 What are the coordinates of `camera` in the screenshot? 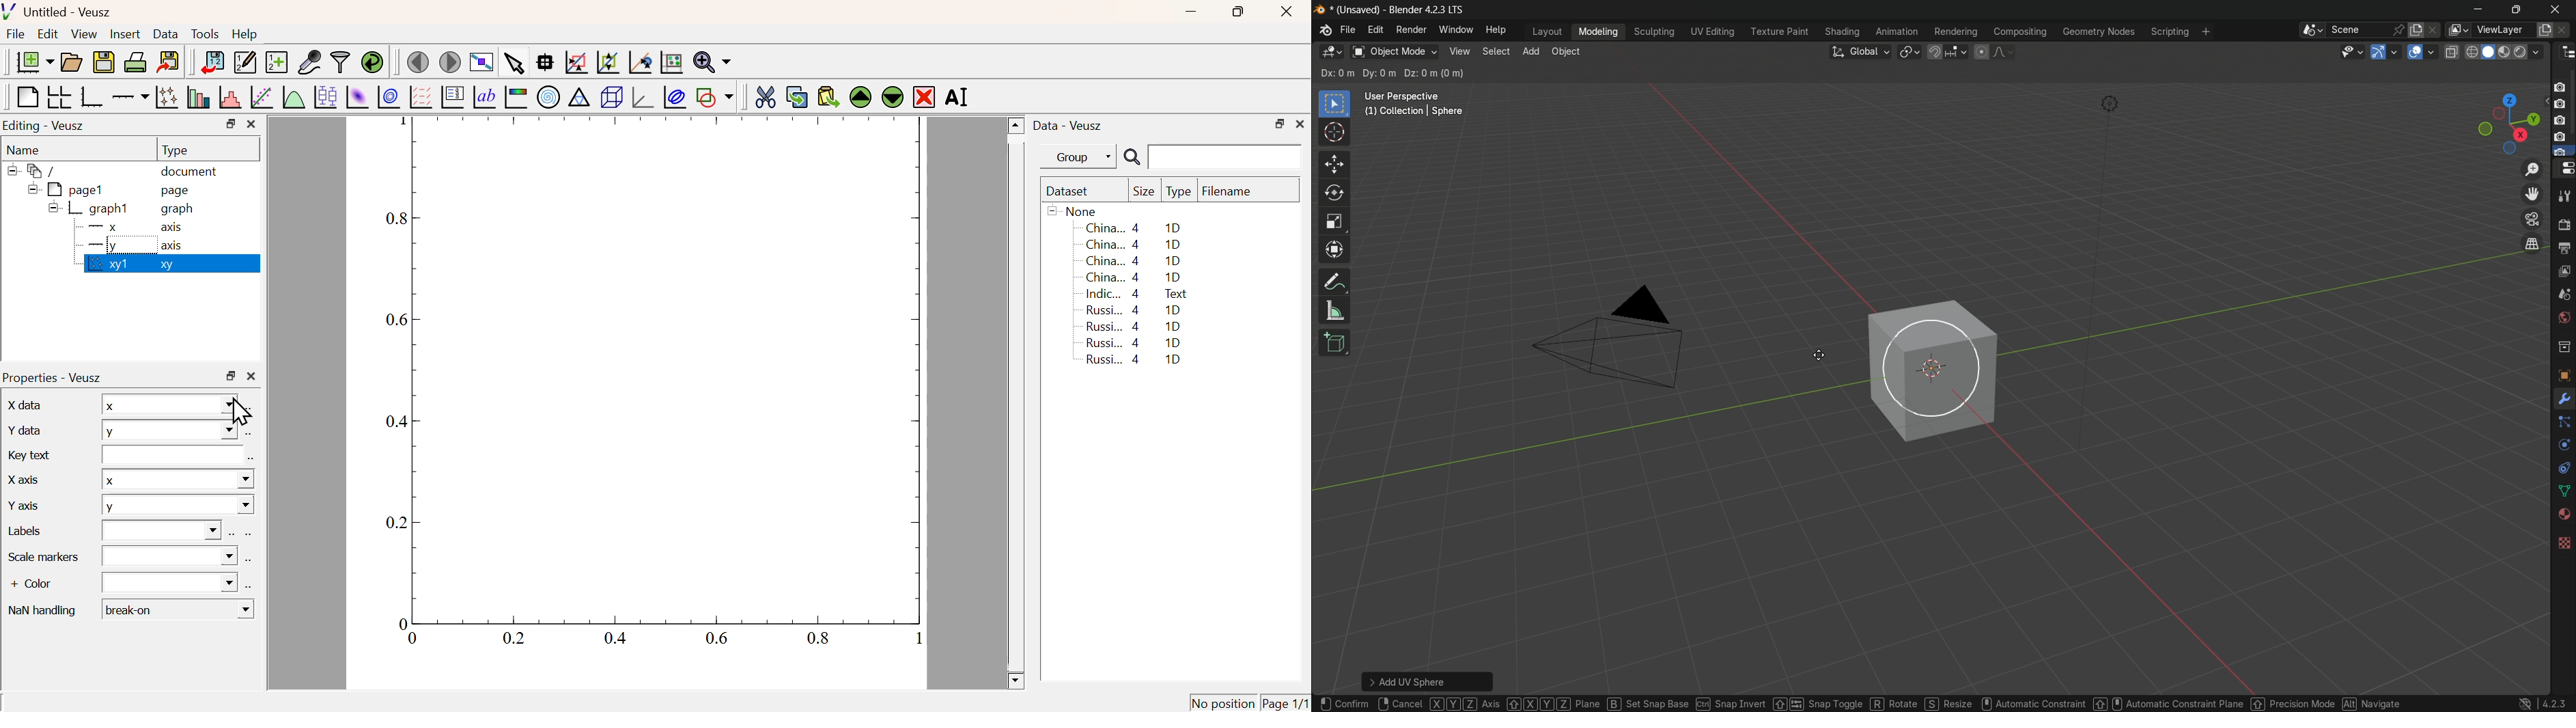 It's located at (1618, 343).